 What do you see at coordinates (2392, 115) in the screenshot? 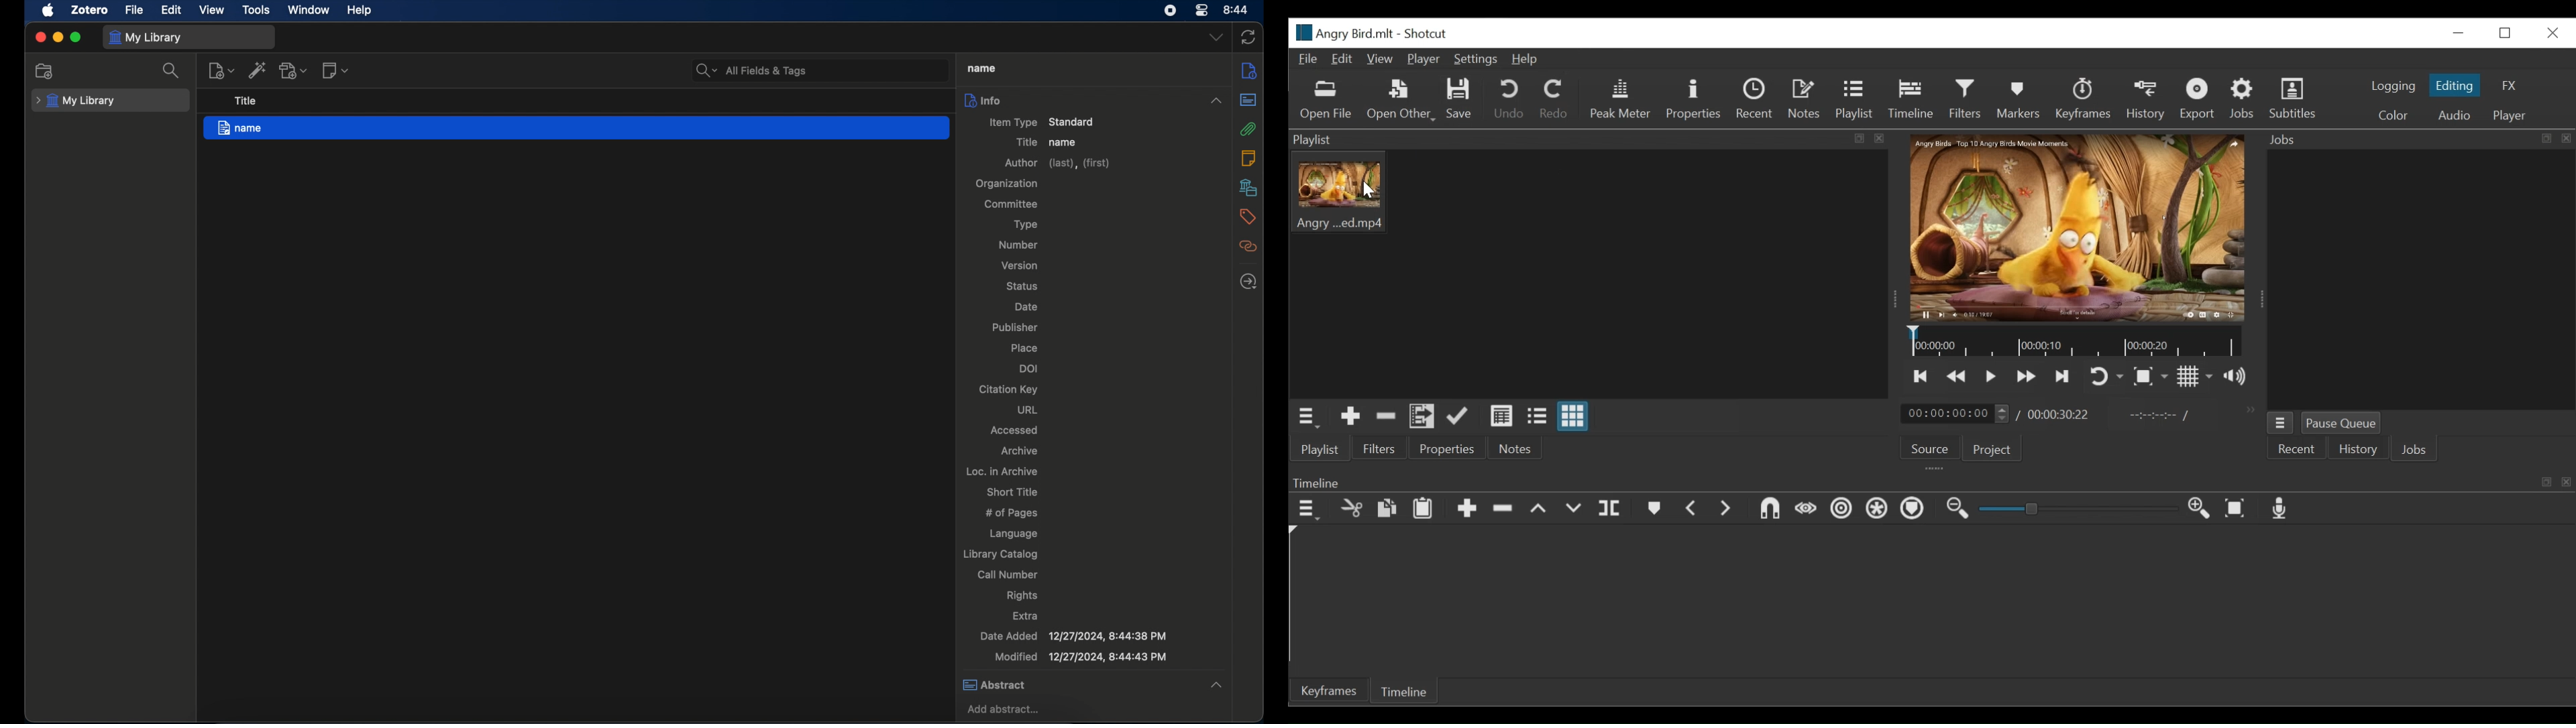
I see `Color` at bounding box center [2392, 115].